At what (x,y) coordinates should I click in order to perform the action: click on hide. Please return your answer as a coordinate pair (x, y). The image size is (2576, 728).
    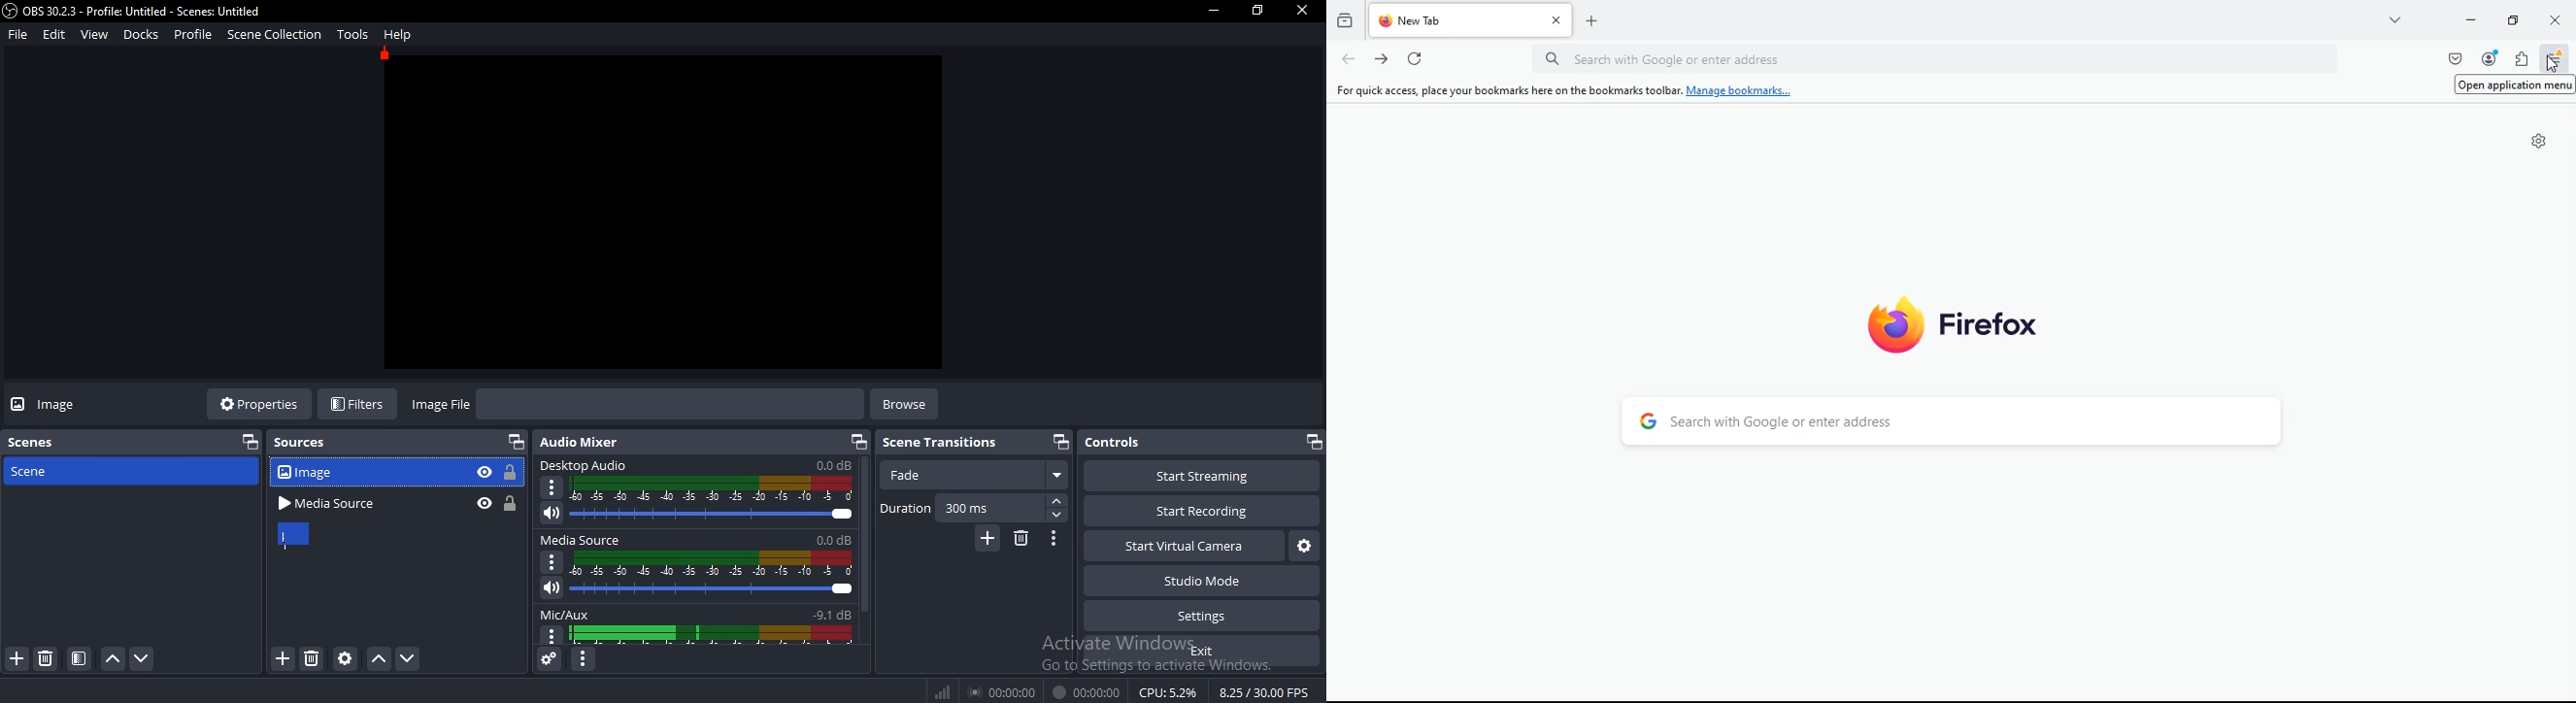
    Looking at the image, I should click on (483, 473).